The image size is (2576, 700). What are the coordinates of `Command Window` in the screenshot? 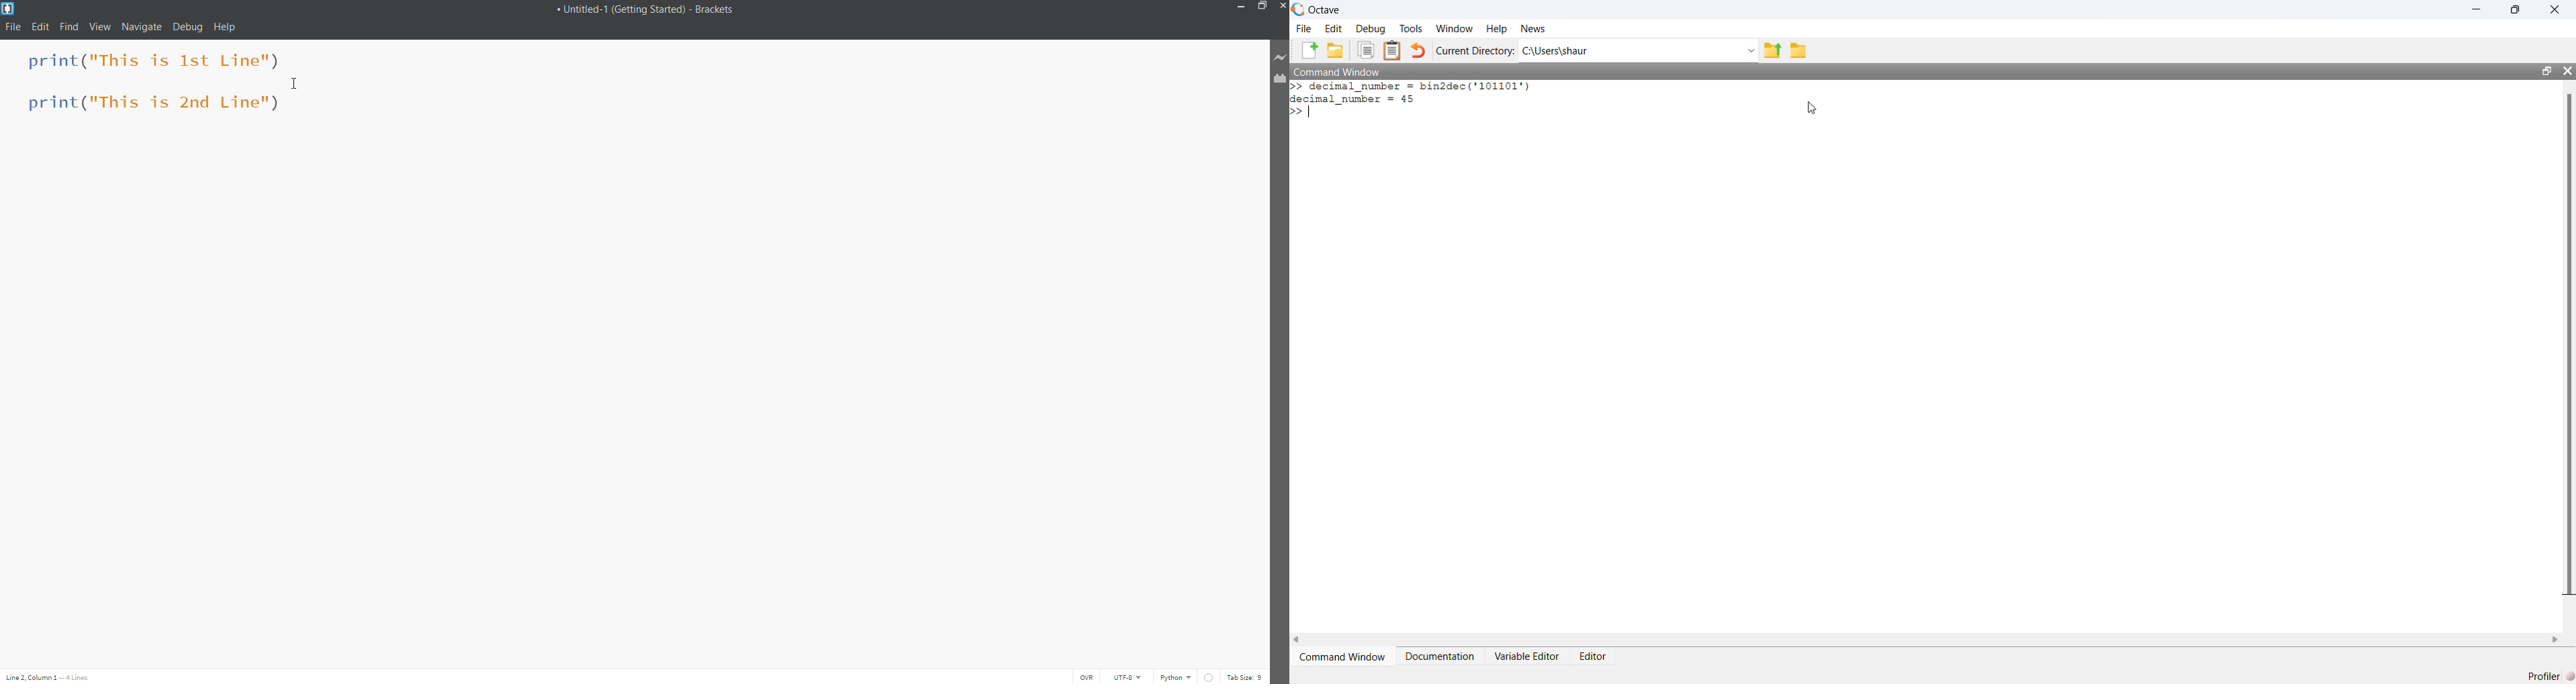 It's located at (1344, 657).